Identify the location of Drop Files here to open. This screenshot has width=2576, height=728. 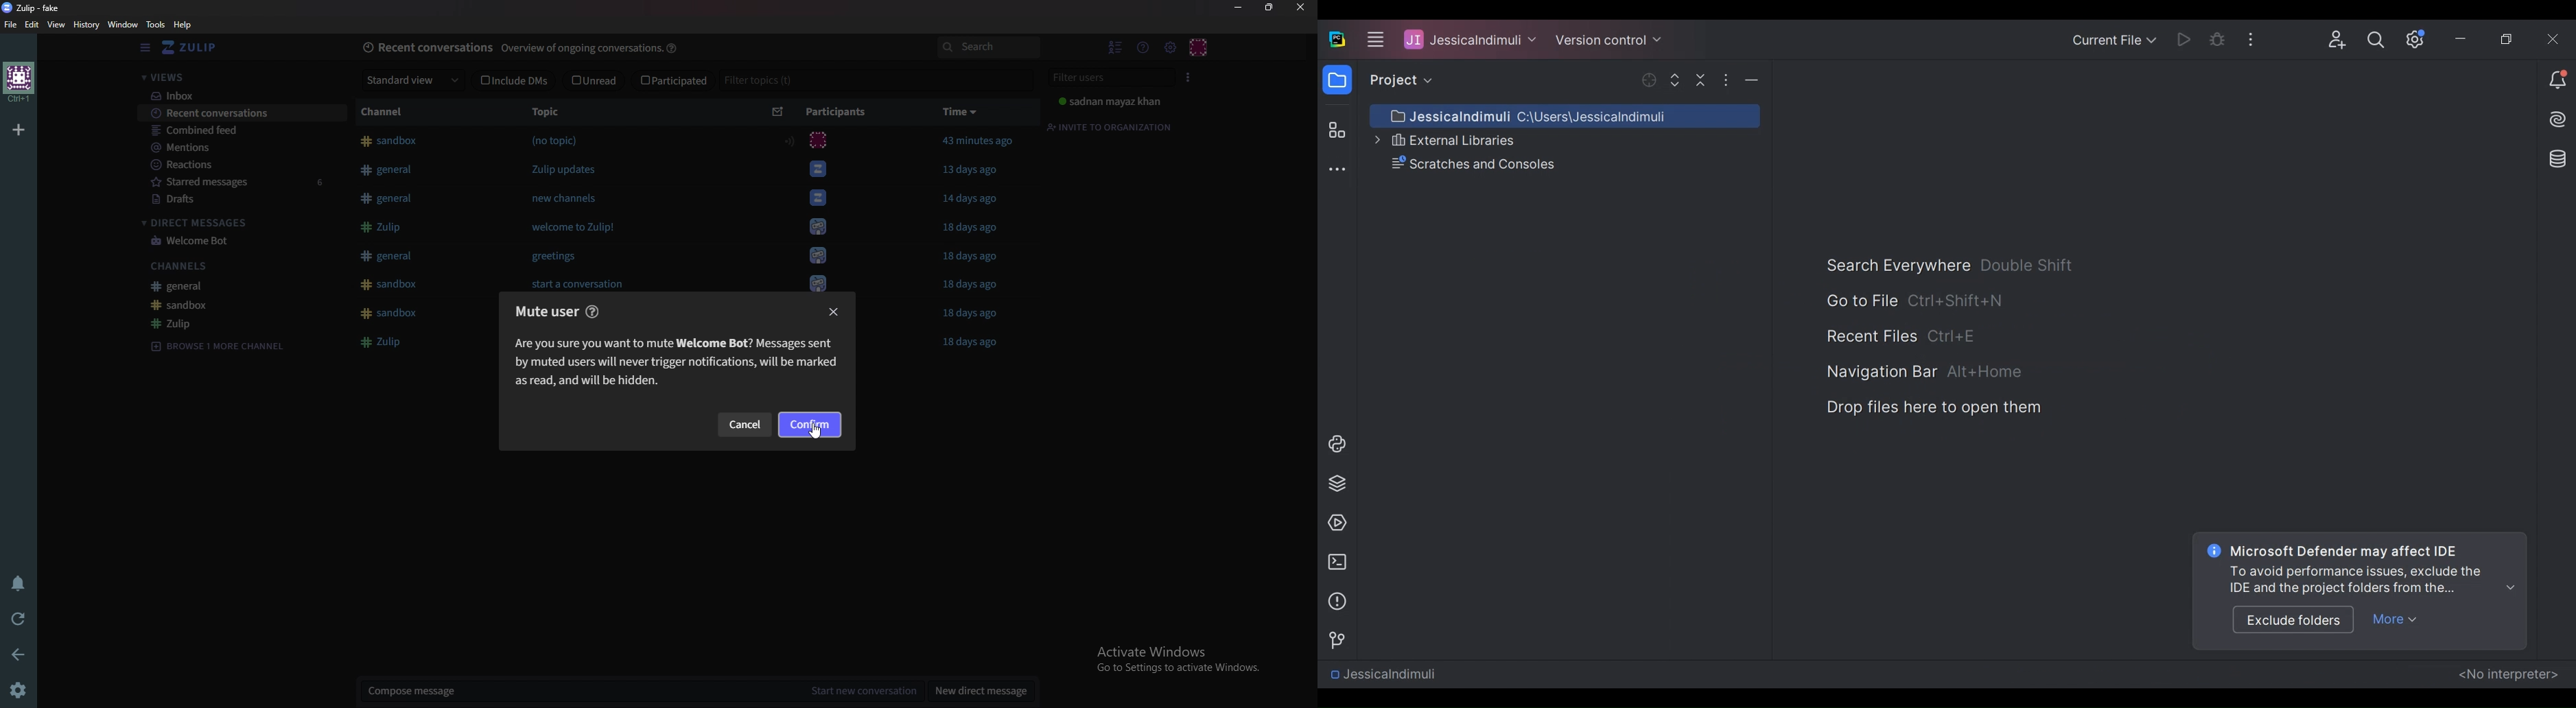
(1933, 408).